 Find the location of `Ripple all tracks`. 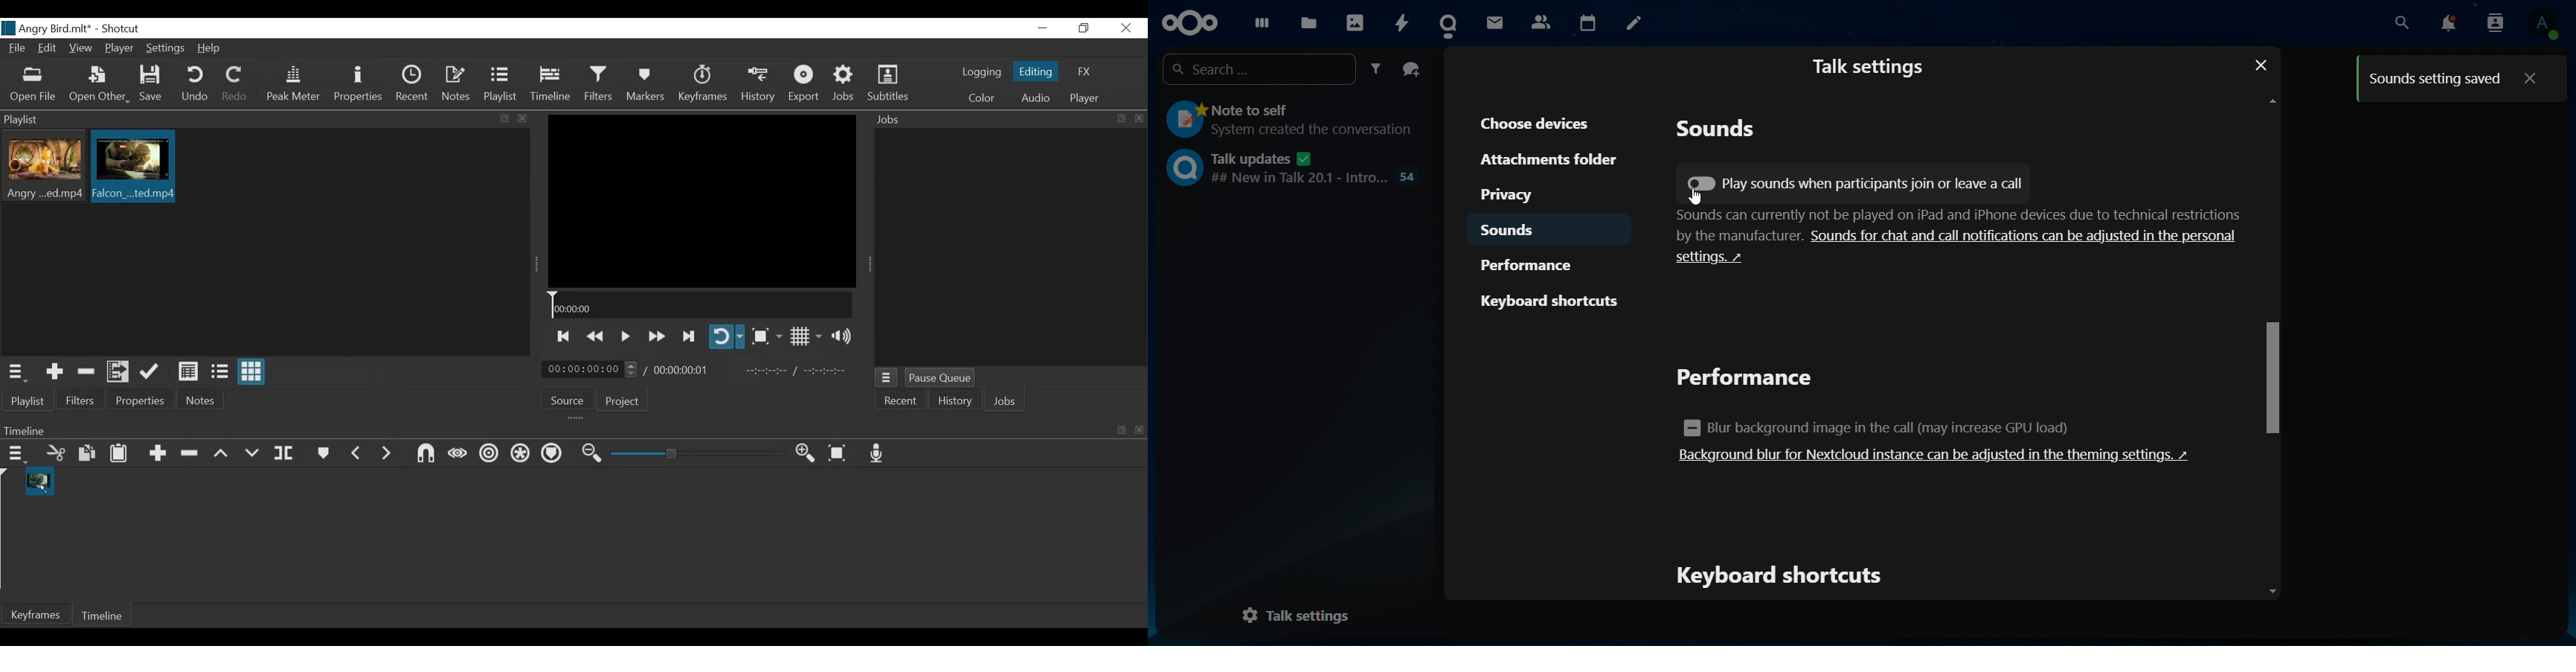

Ripple all tracks is located at coordinates (551, 455).